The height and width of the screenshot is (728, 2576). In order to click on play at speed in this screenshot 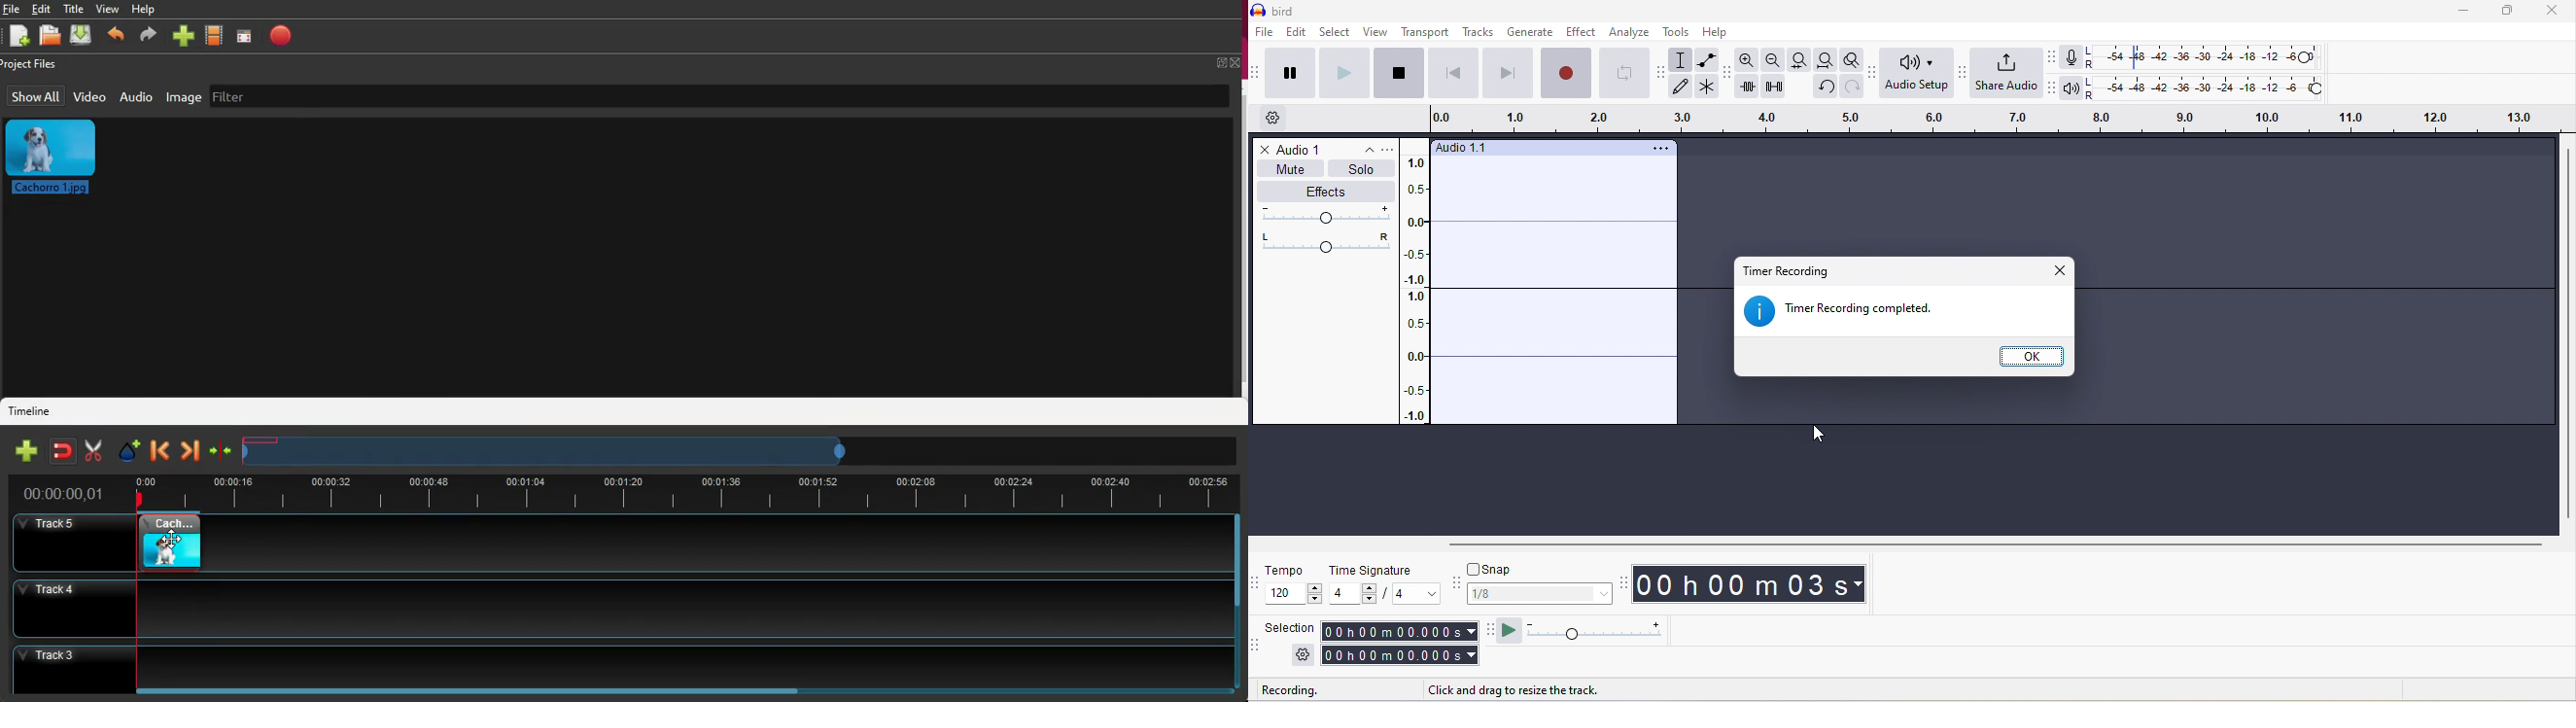, I will do `click(1606, 632)`.